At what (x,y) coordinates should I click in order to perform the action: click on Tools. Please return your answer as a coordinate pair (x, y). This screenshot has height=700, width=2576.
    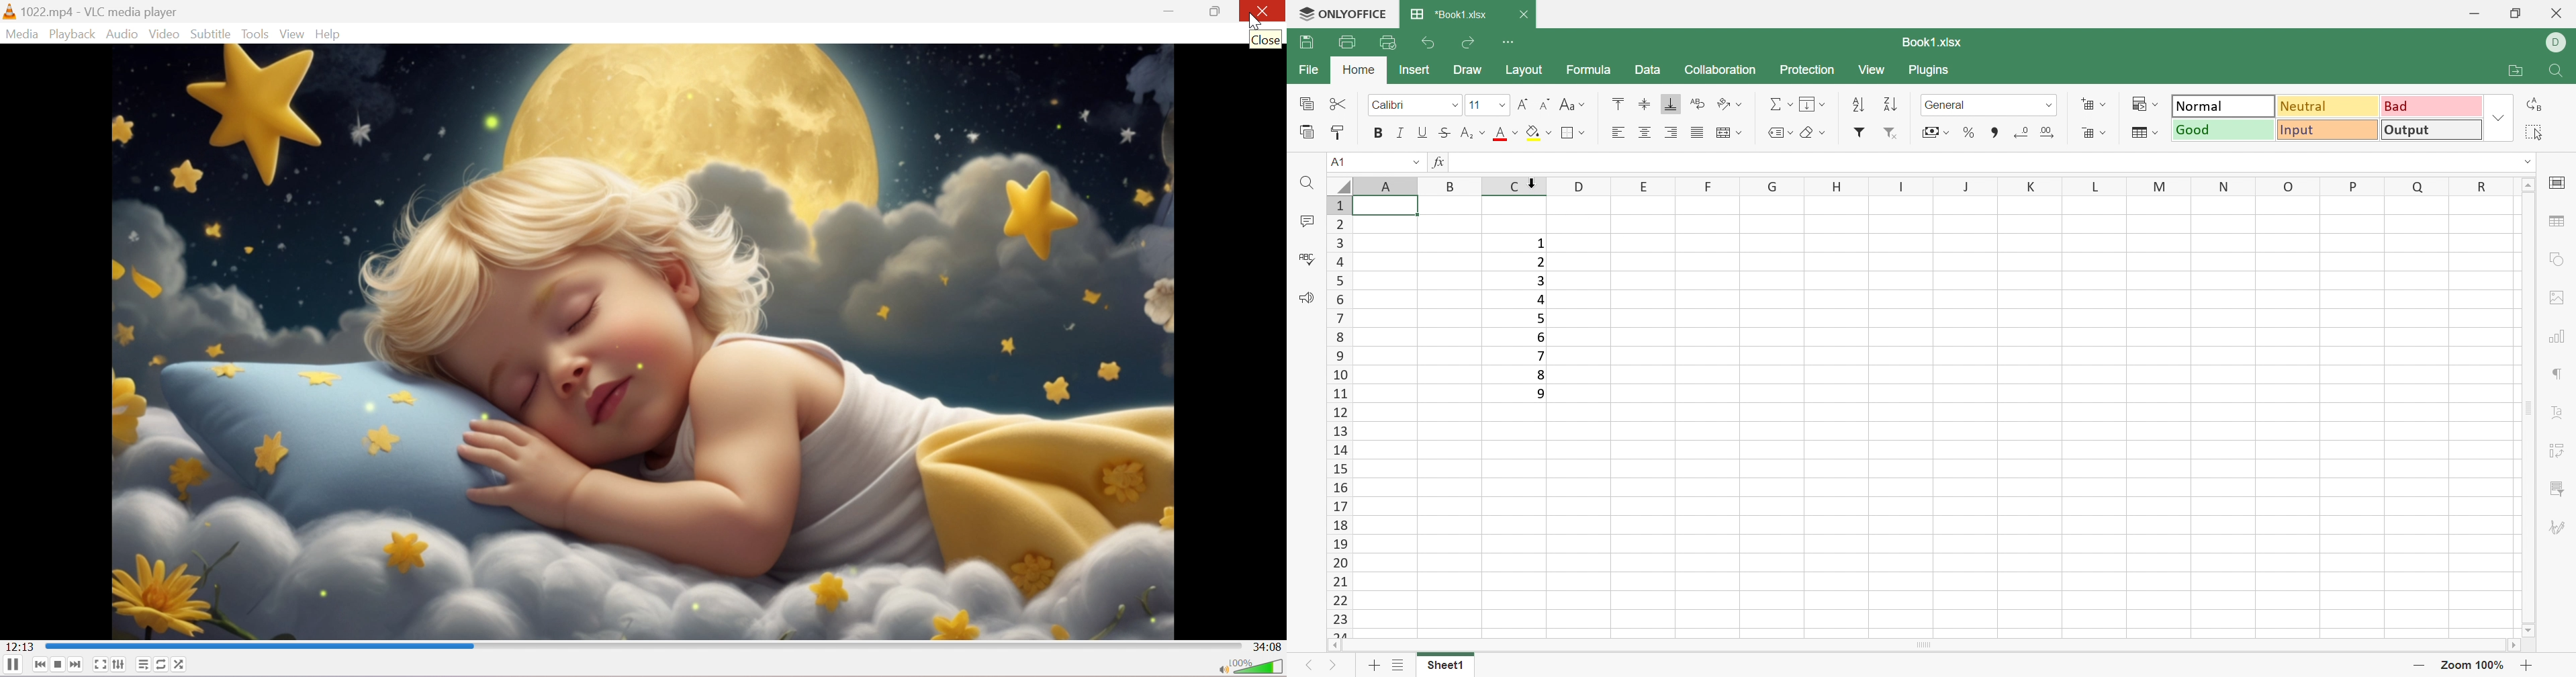
    Looking at the image, I should click on (258, 34).